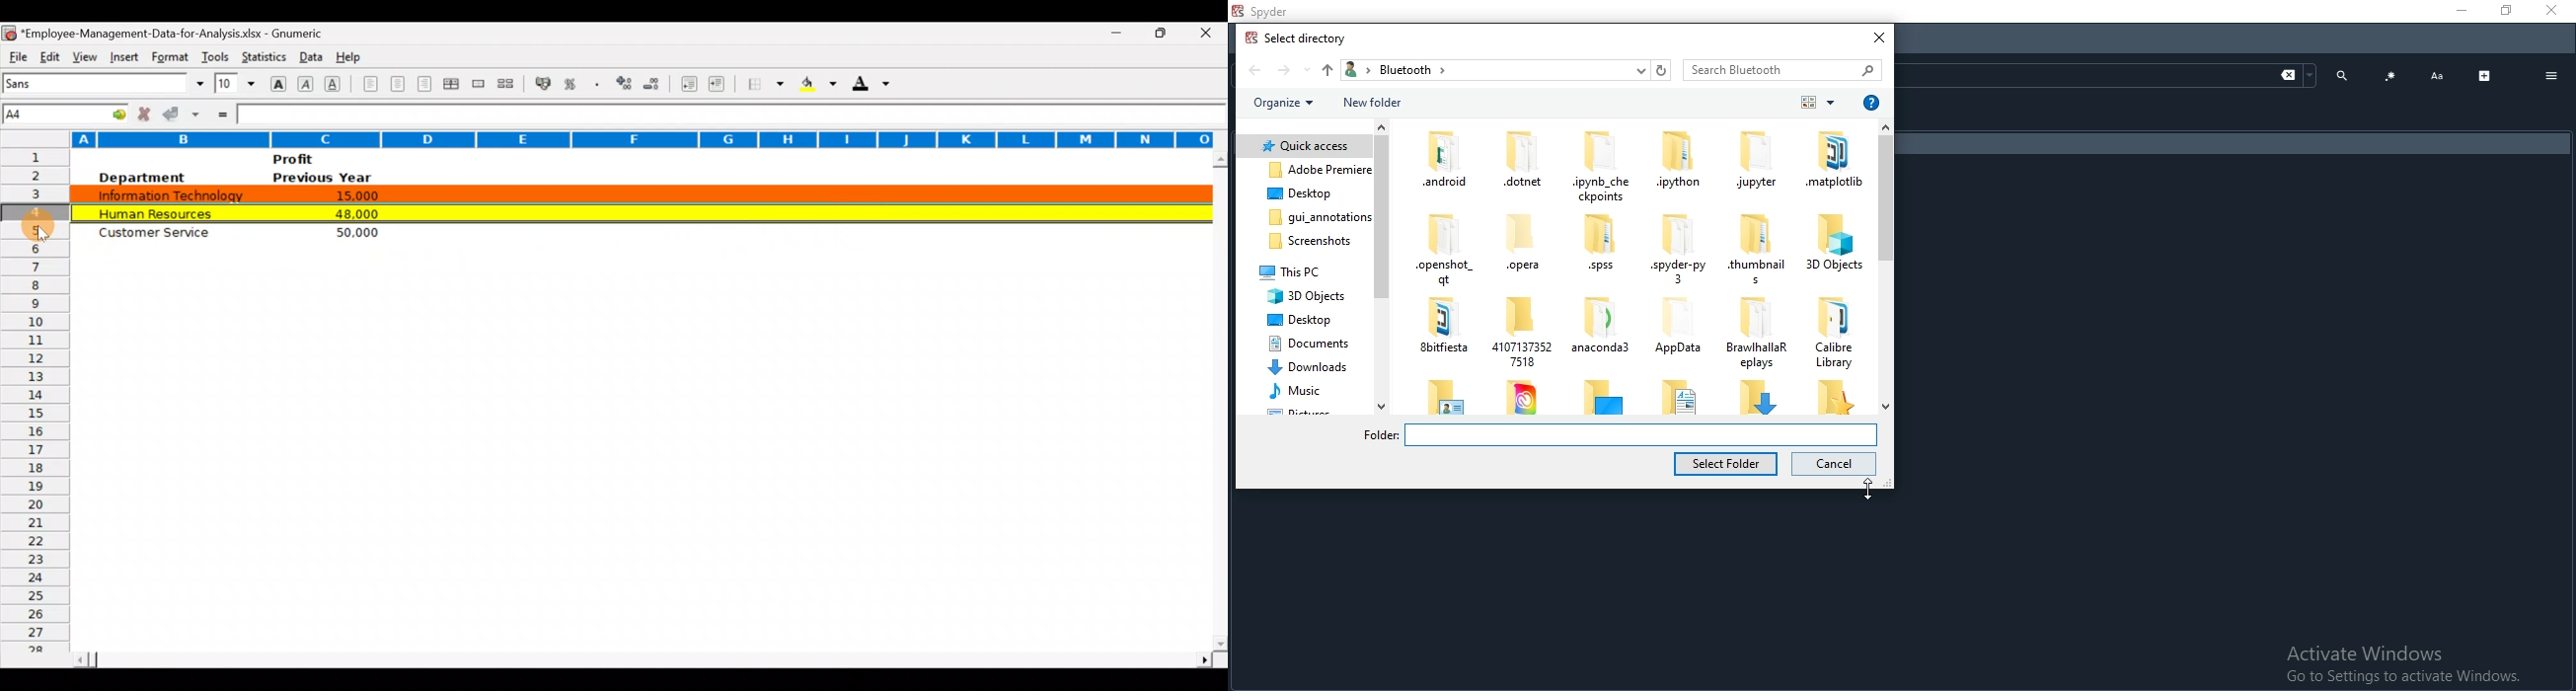 The height and width of the screenshot is (700, 2576). Describe the element at coordinates (1281, 105) in the screenshot. I see `organise` at that location.